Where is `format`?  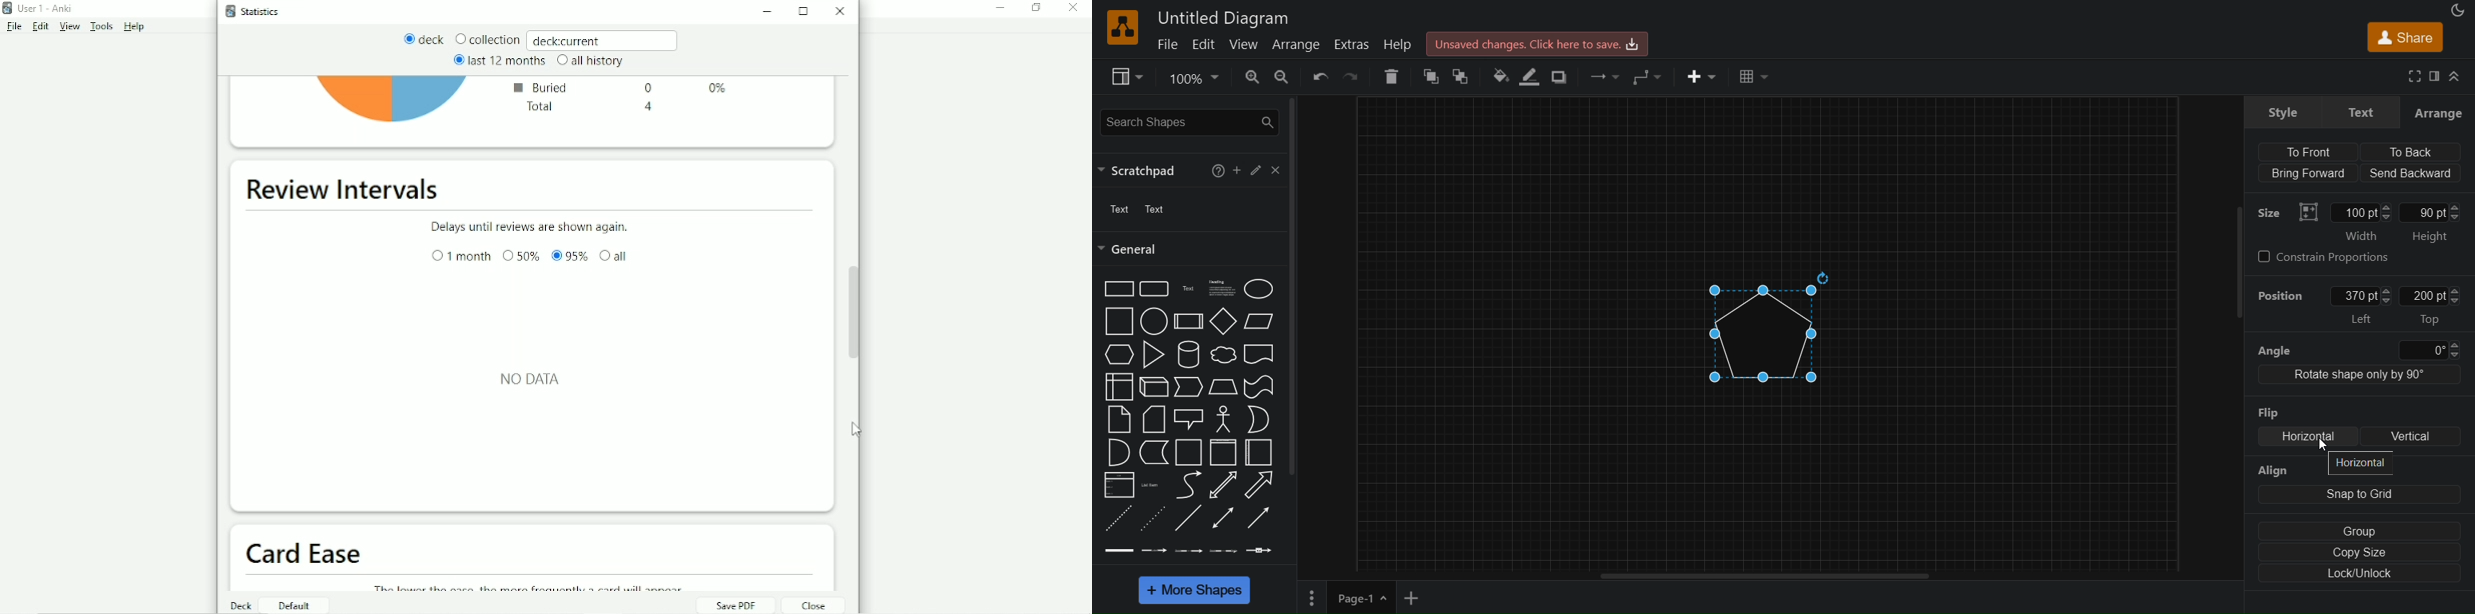 format is located at coordinates (2435, 76).